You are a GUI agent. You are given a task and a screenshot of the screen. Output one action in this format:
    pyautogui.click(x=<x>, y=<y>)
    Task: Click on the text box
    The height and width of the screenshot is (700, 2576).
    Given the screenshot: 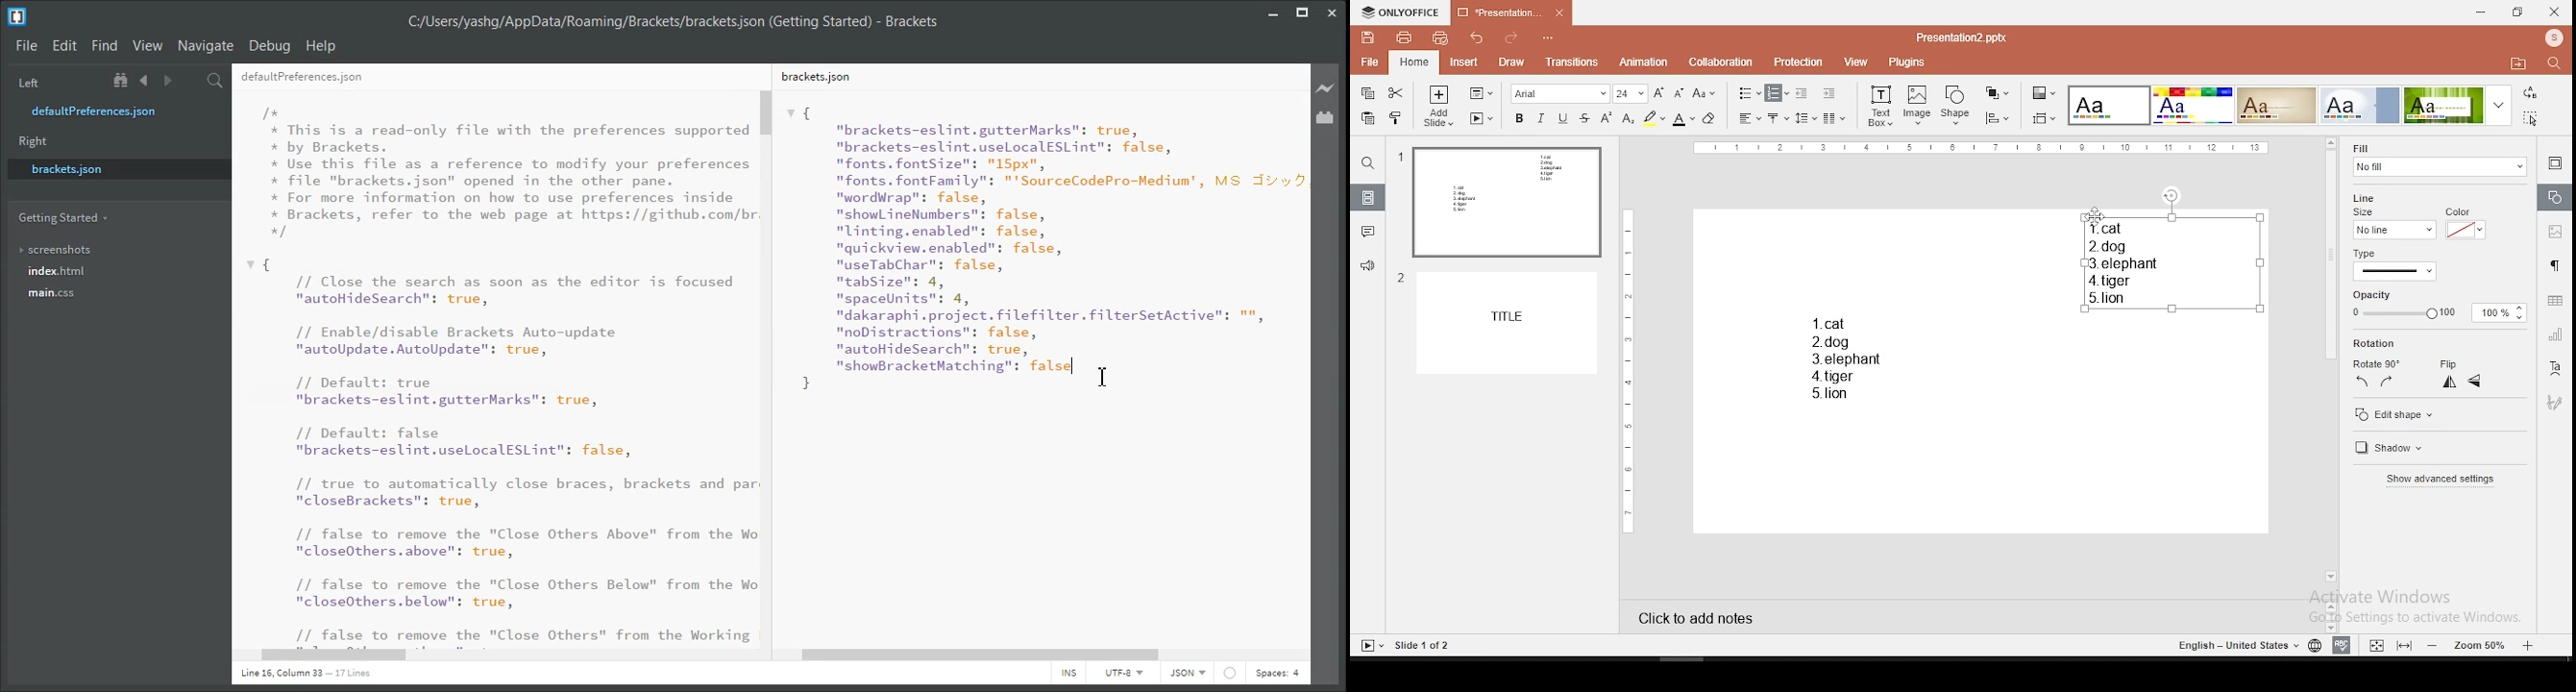 What is the action you would take?
    pyautogui.click(x=1839, y=358)
    